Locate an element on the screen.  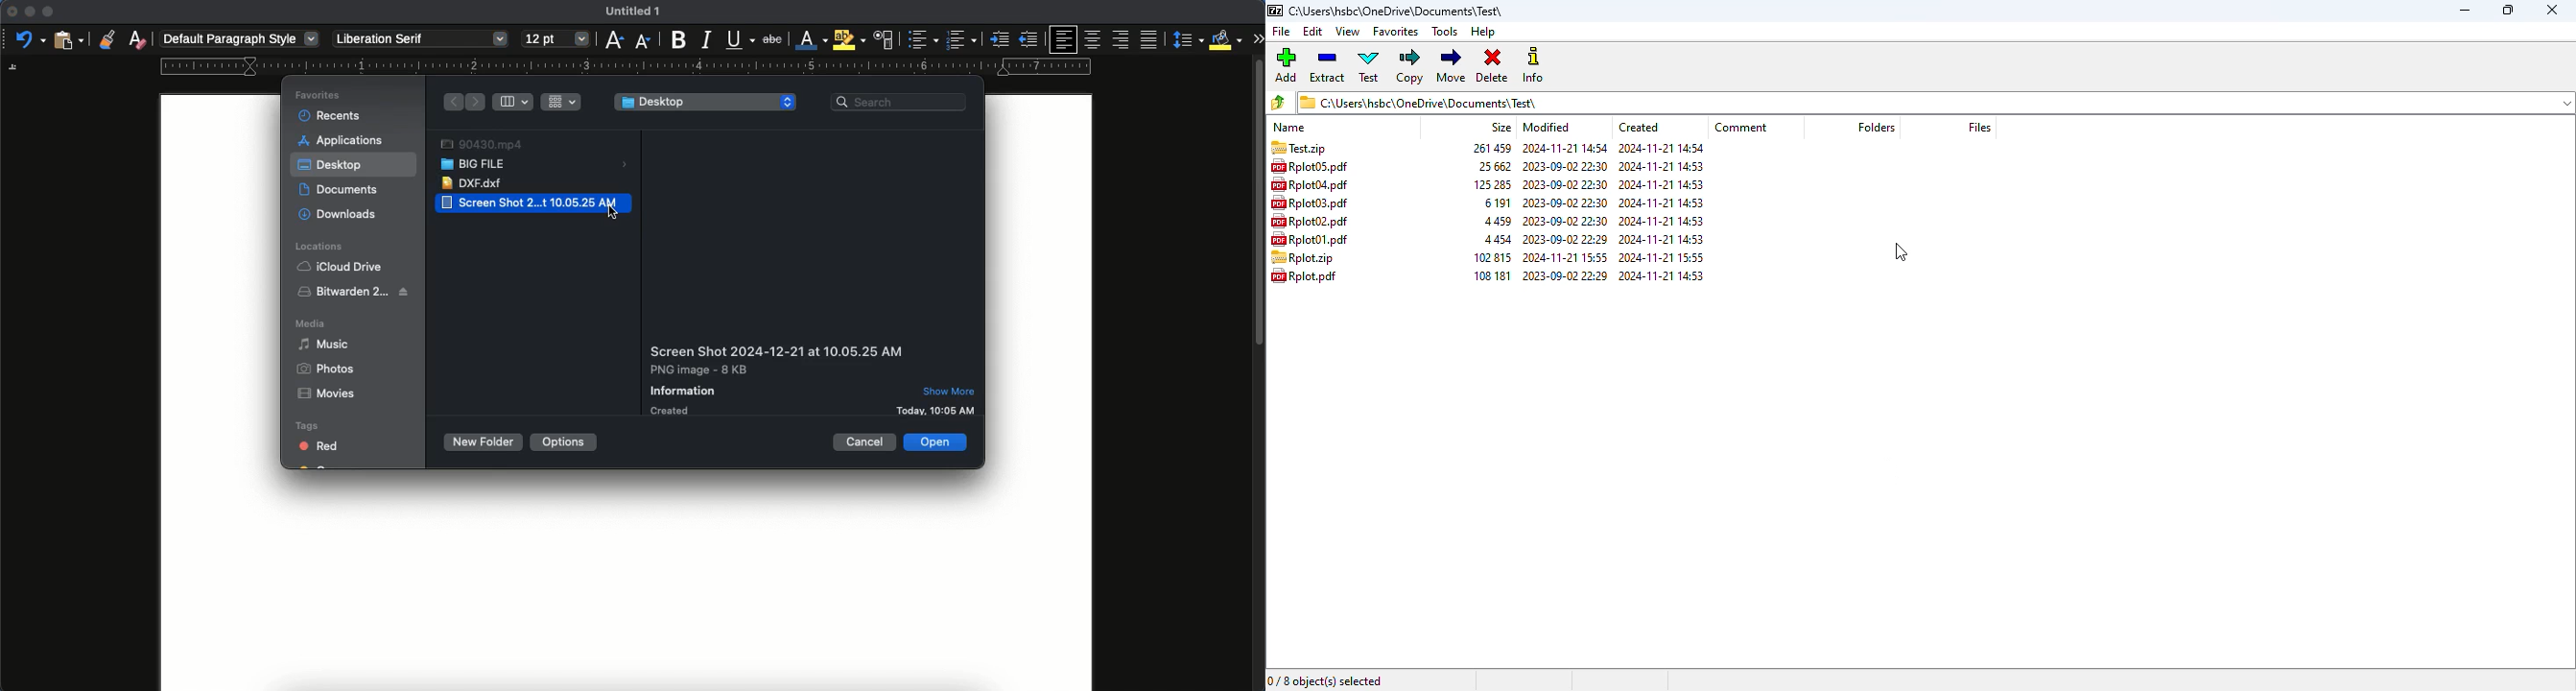
increase size is located at coordinates (613, 40).